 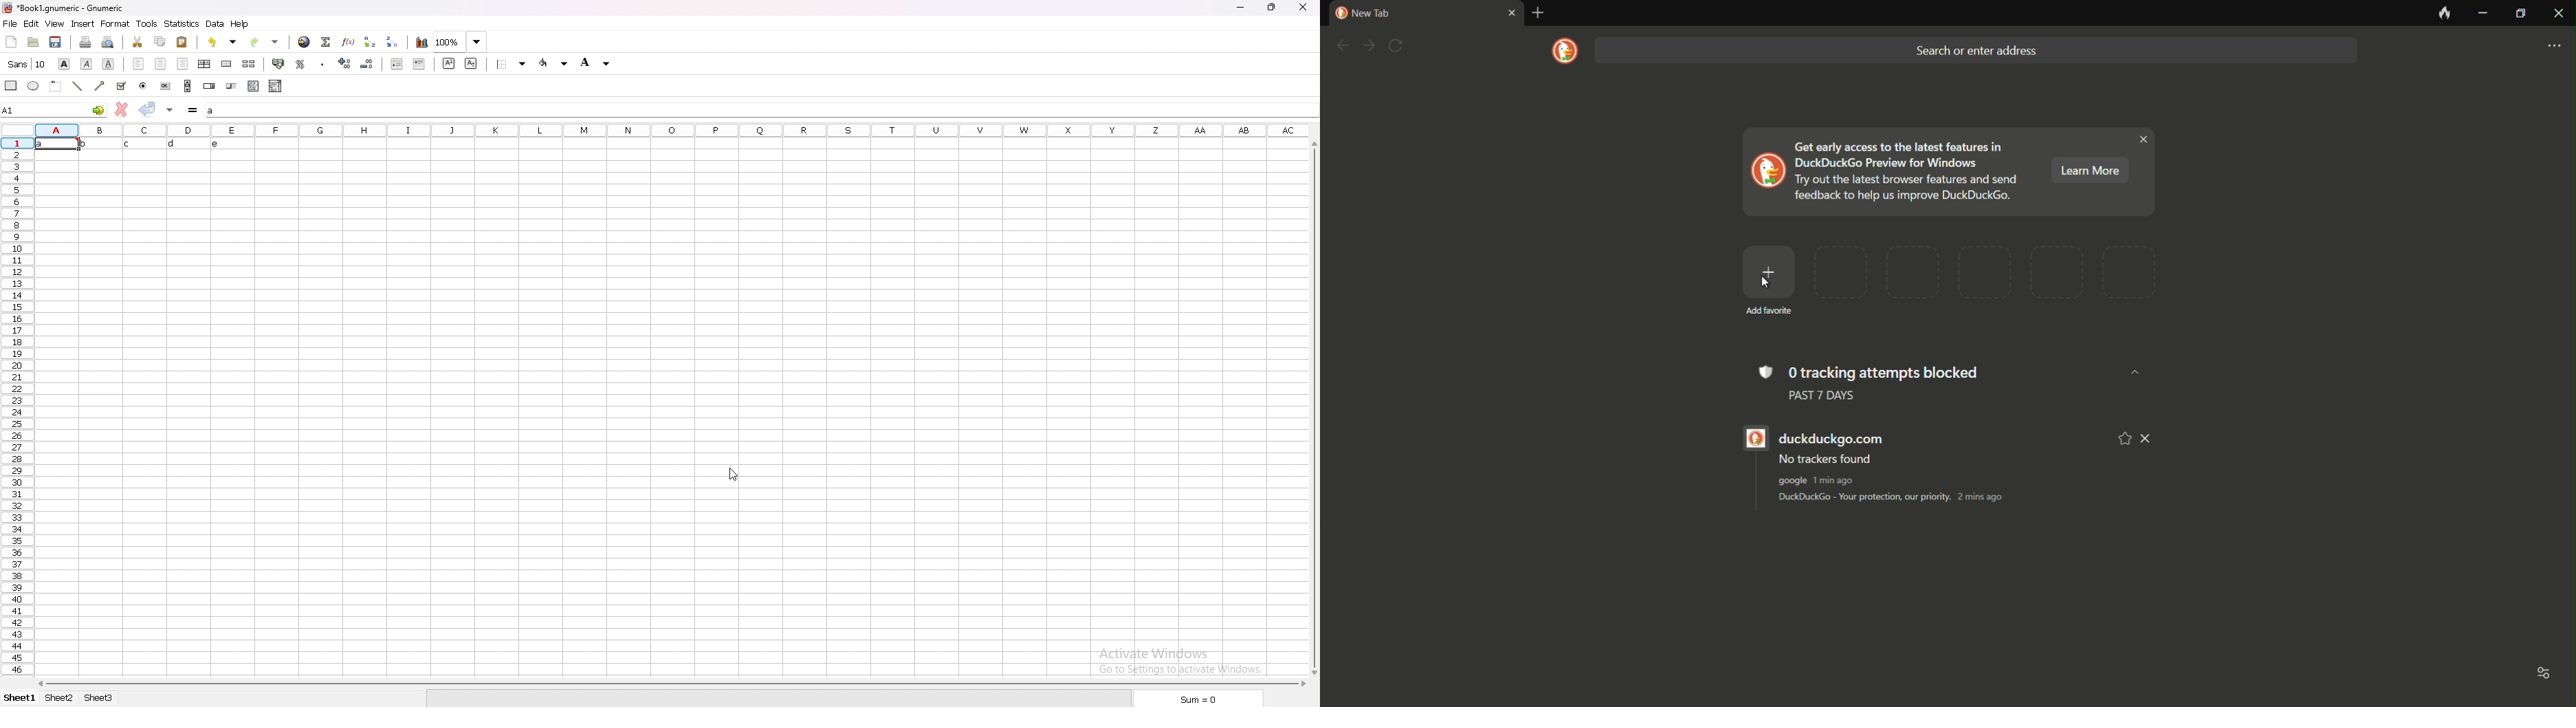 I want to click on formula, so click(x=193, y=110).